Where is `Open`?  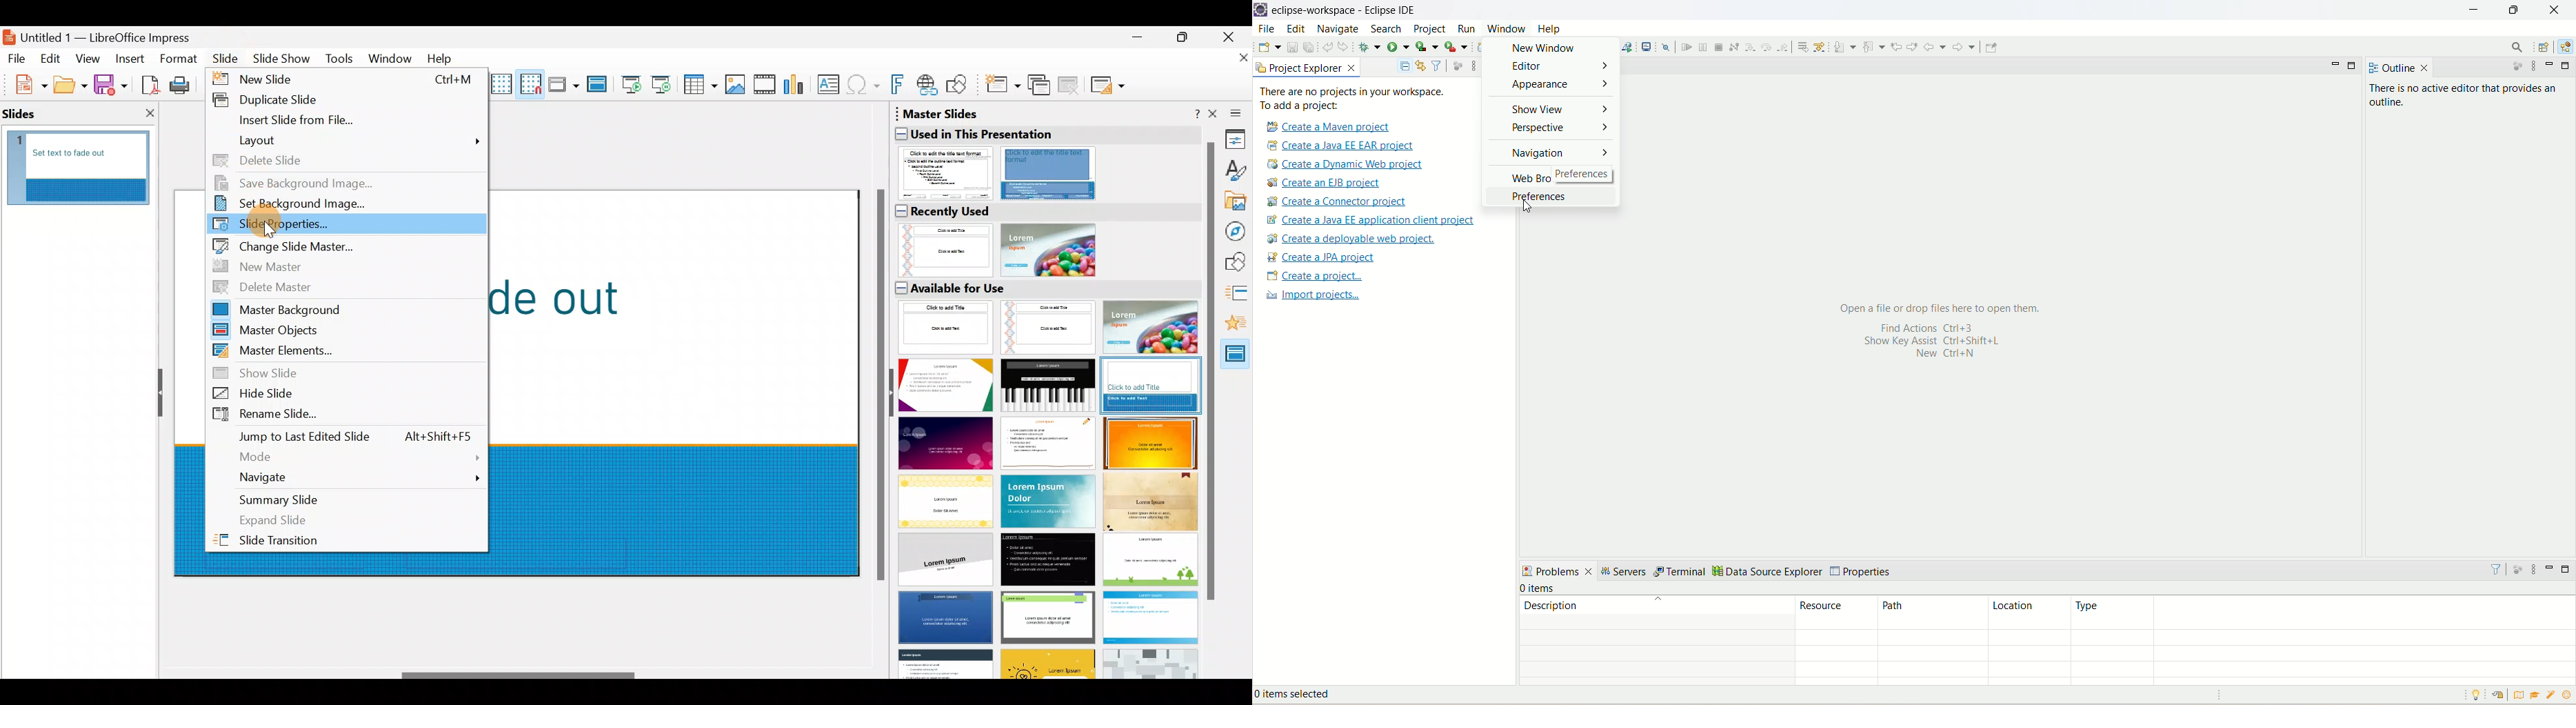 Open is located at coordinates (70, 85).